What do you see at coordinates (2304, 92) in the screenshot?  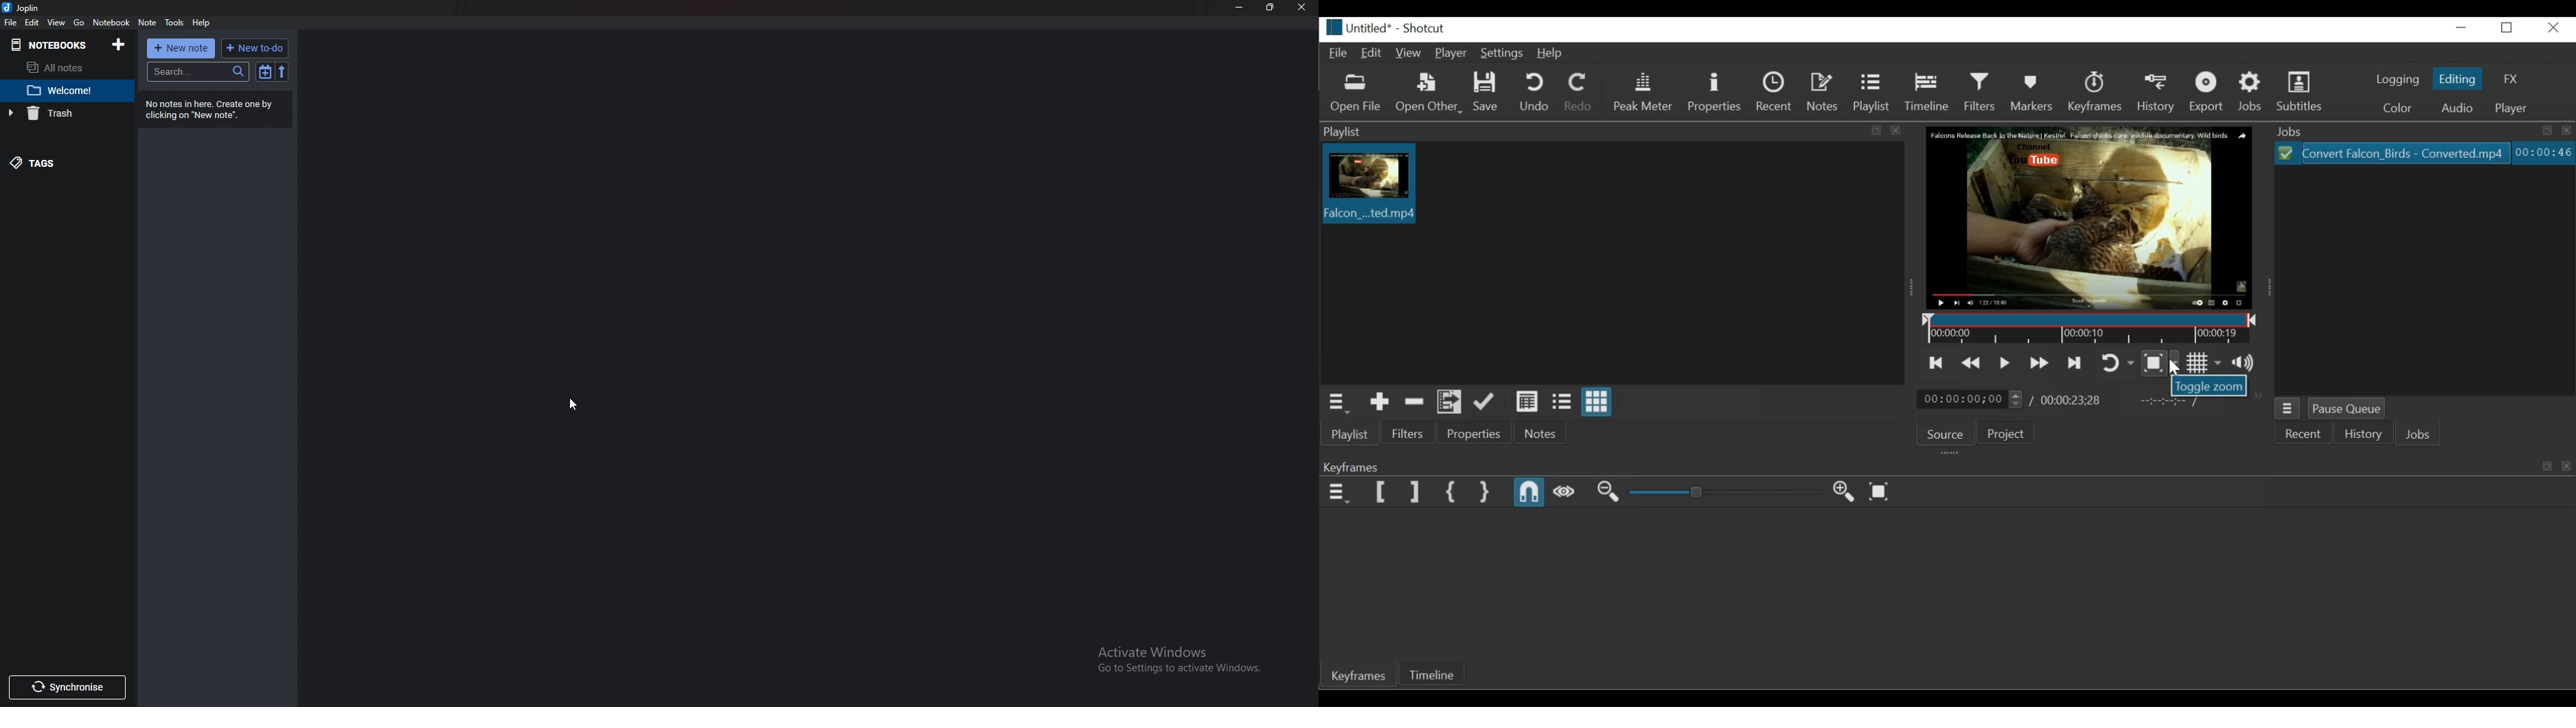 I see `Subtitles` at bounding box center [2304, 92].